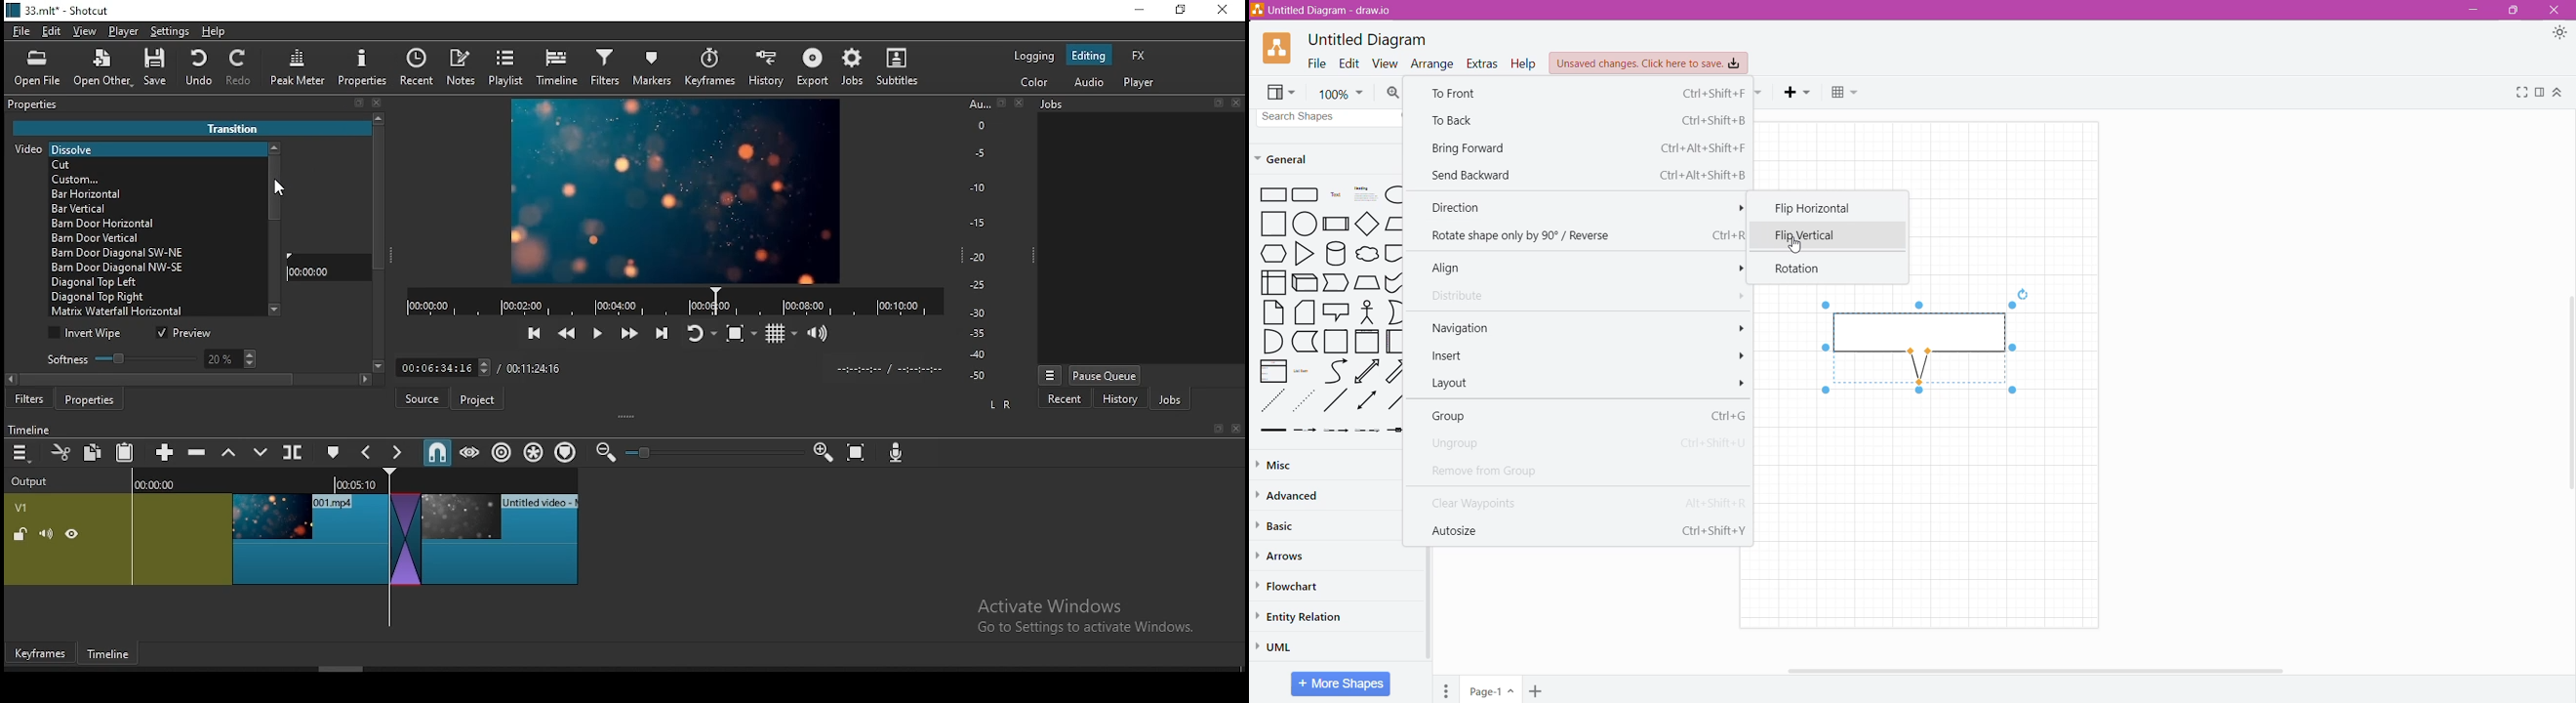 The image size is (2576, 728). What do you see at coordinates (2559, 93) in the screenshot?
I see `Expand/Collapse` at bounding box center [2559, 93].